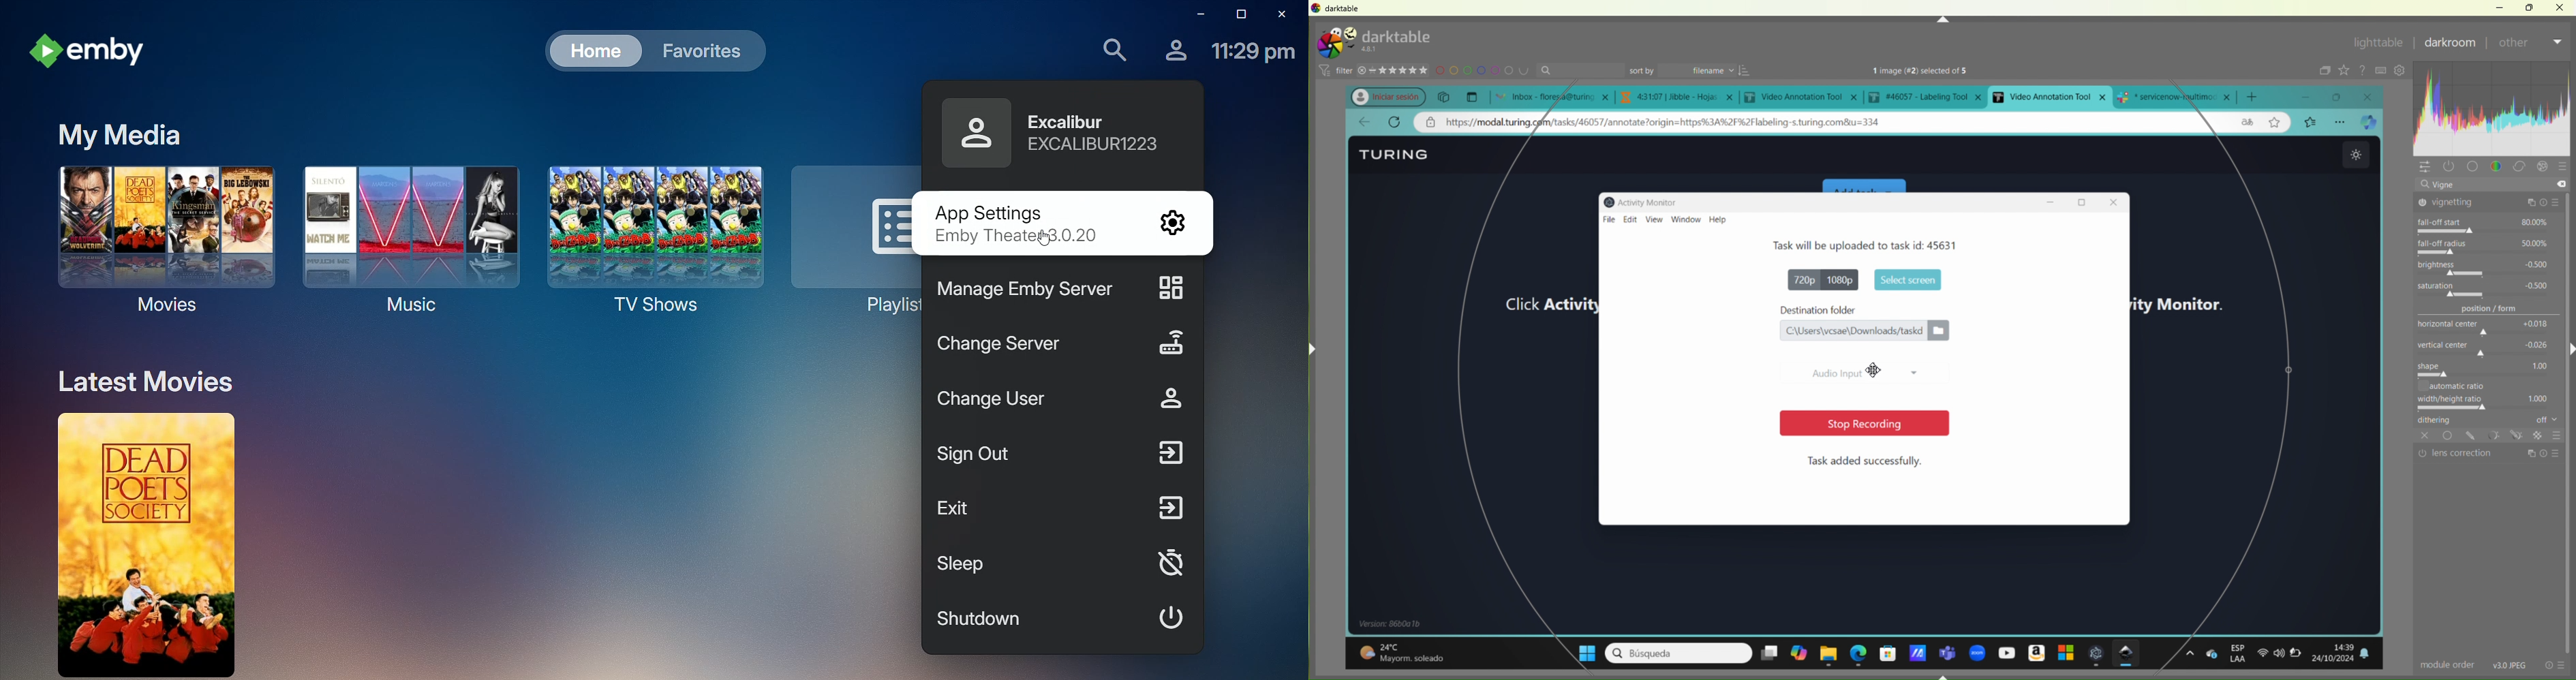 This screenshot has height=700, width=2576. Describe the element at coordinates (2487, 369) in the screenshot. I see `shape` at that location.